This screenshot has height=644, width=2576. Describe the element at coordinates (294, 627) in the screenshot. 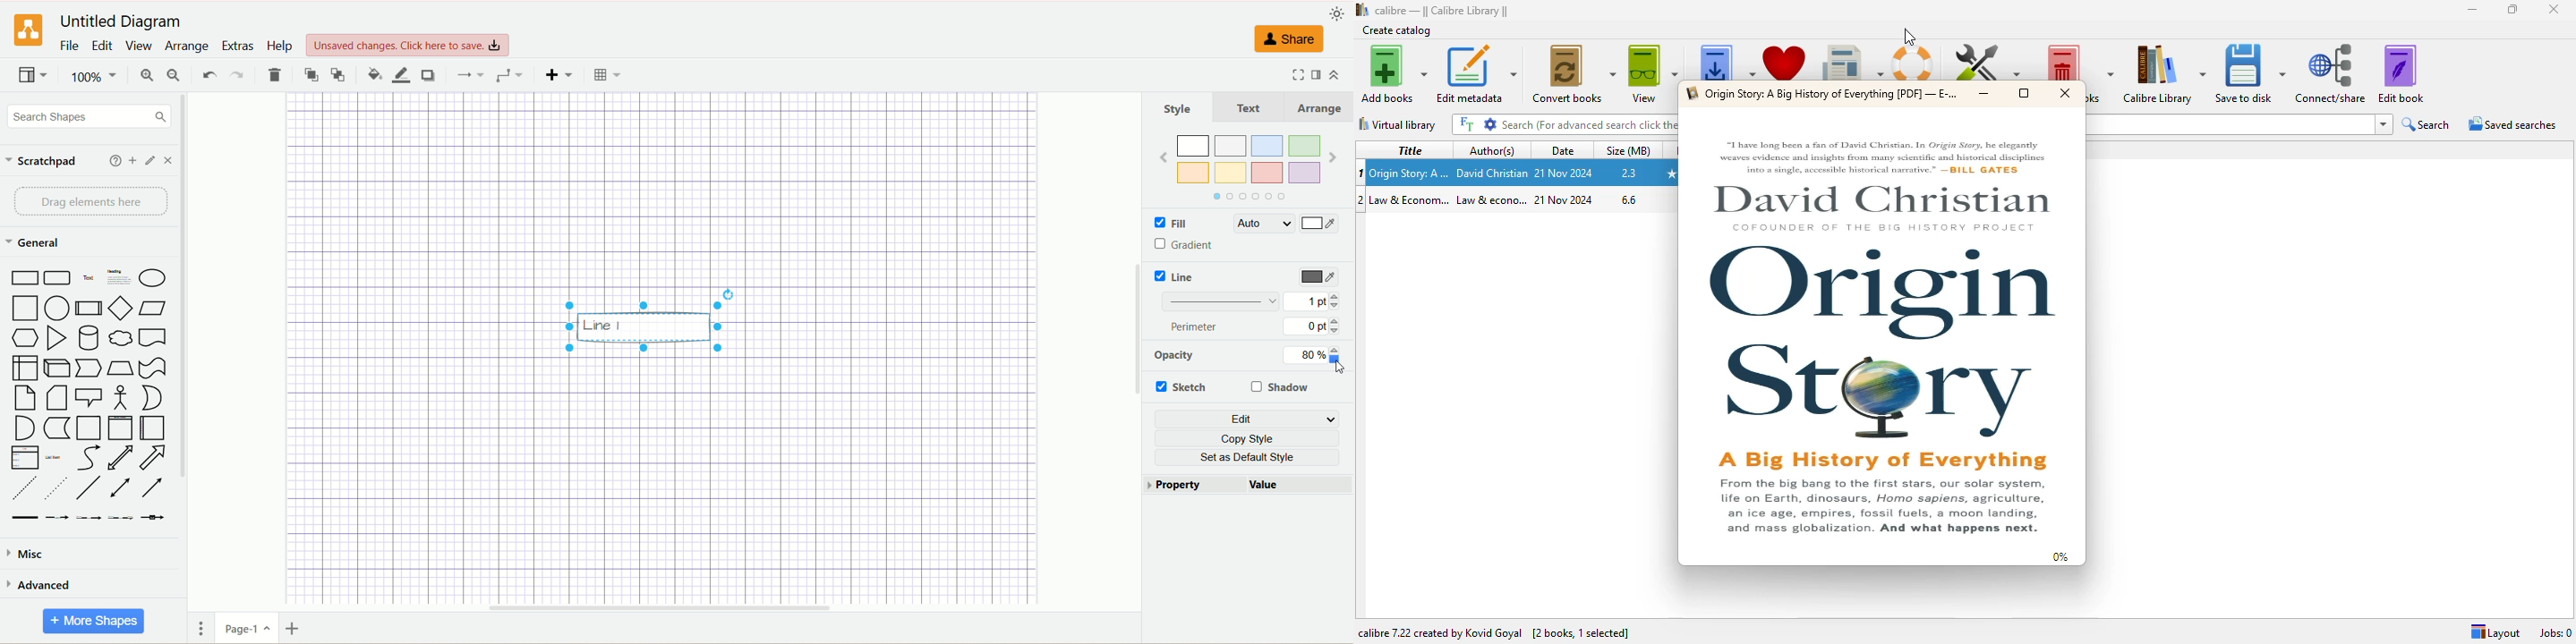

I see `insert page` at that location.